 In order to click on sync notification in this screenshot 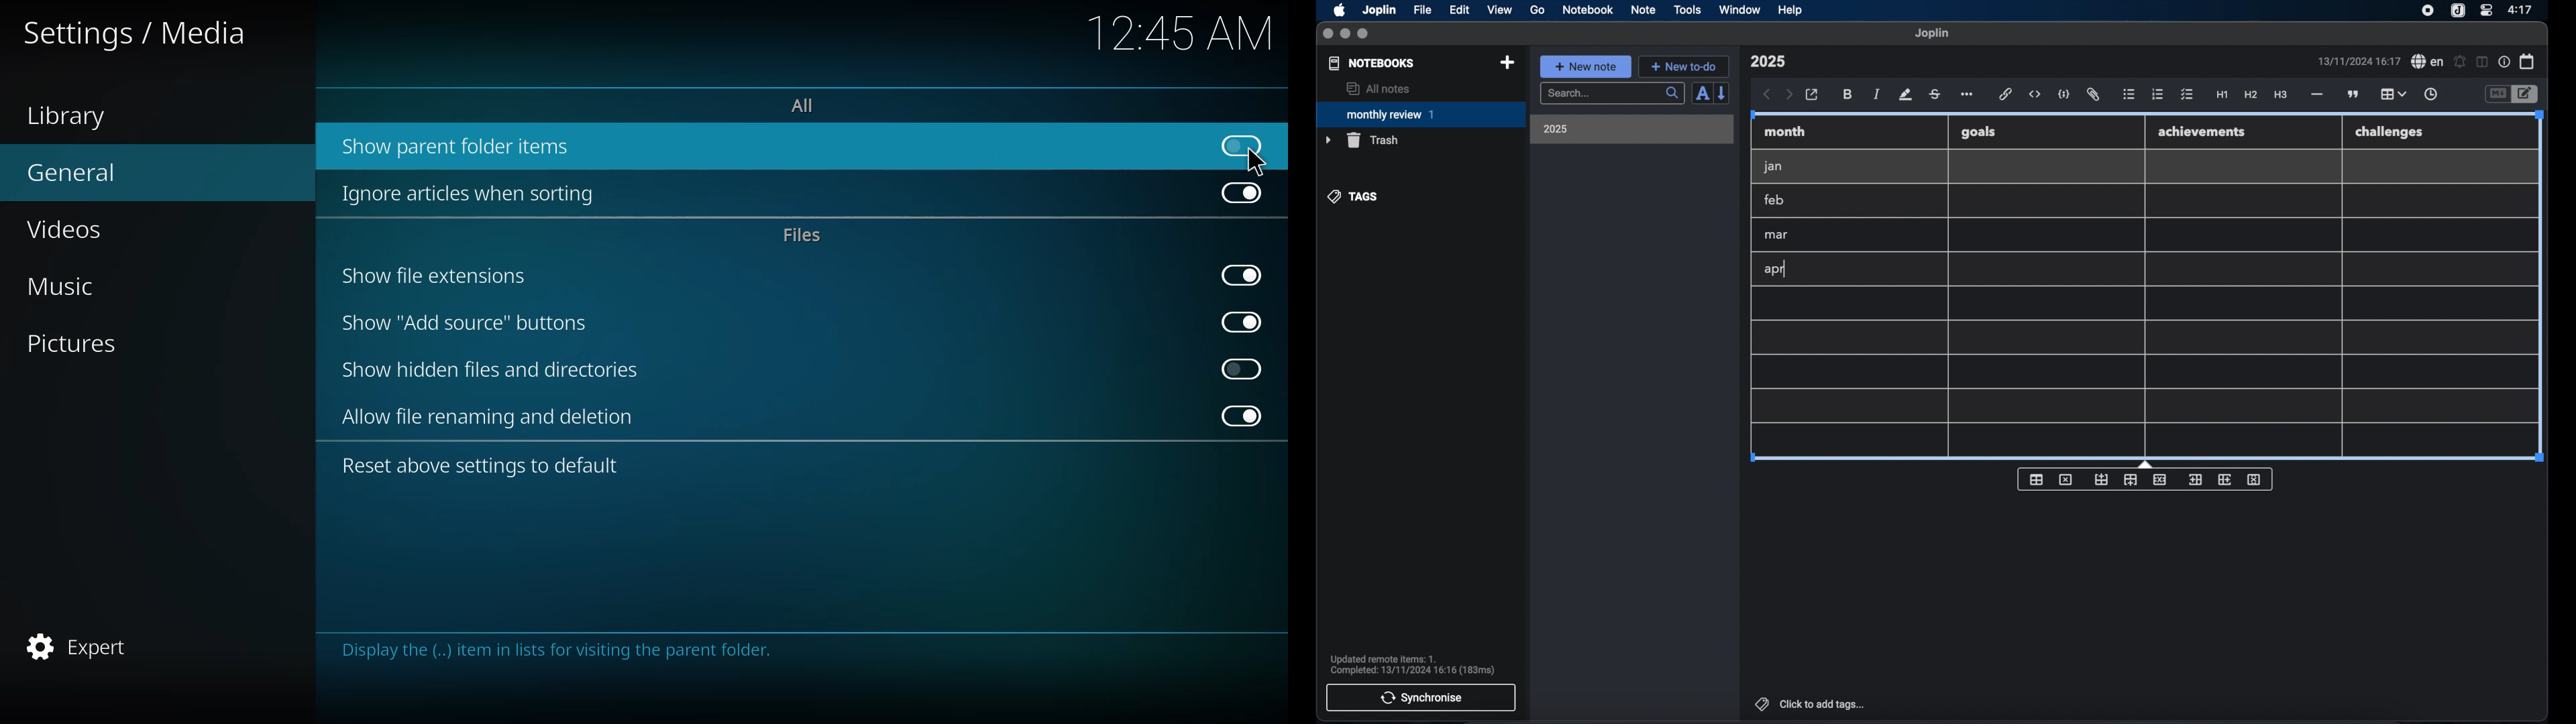, I will do `click(1413, 665)`.